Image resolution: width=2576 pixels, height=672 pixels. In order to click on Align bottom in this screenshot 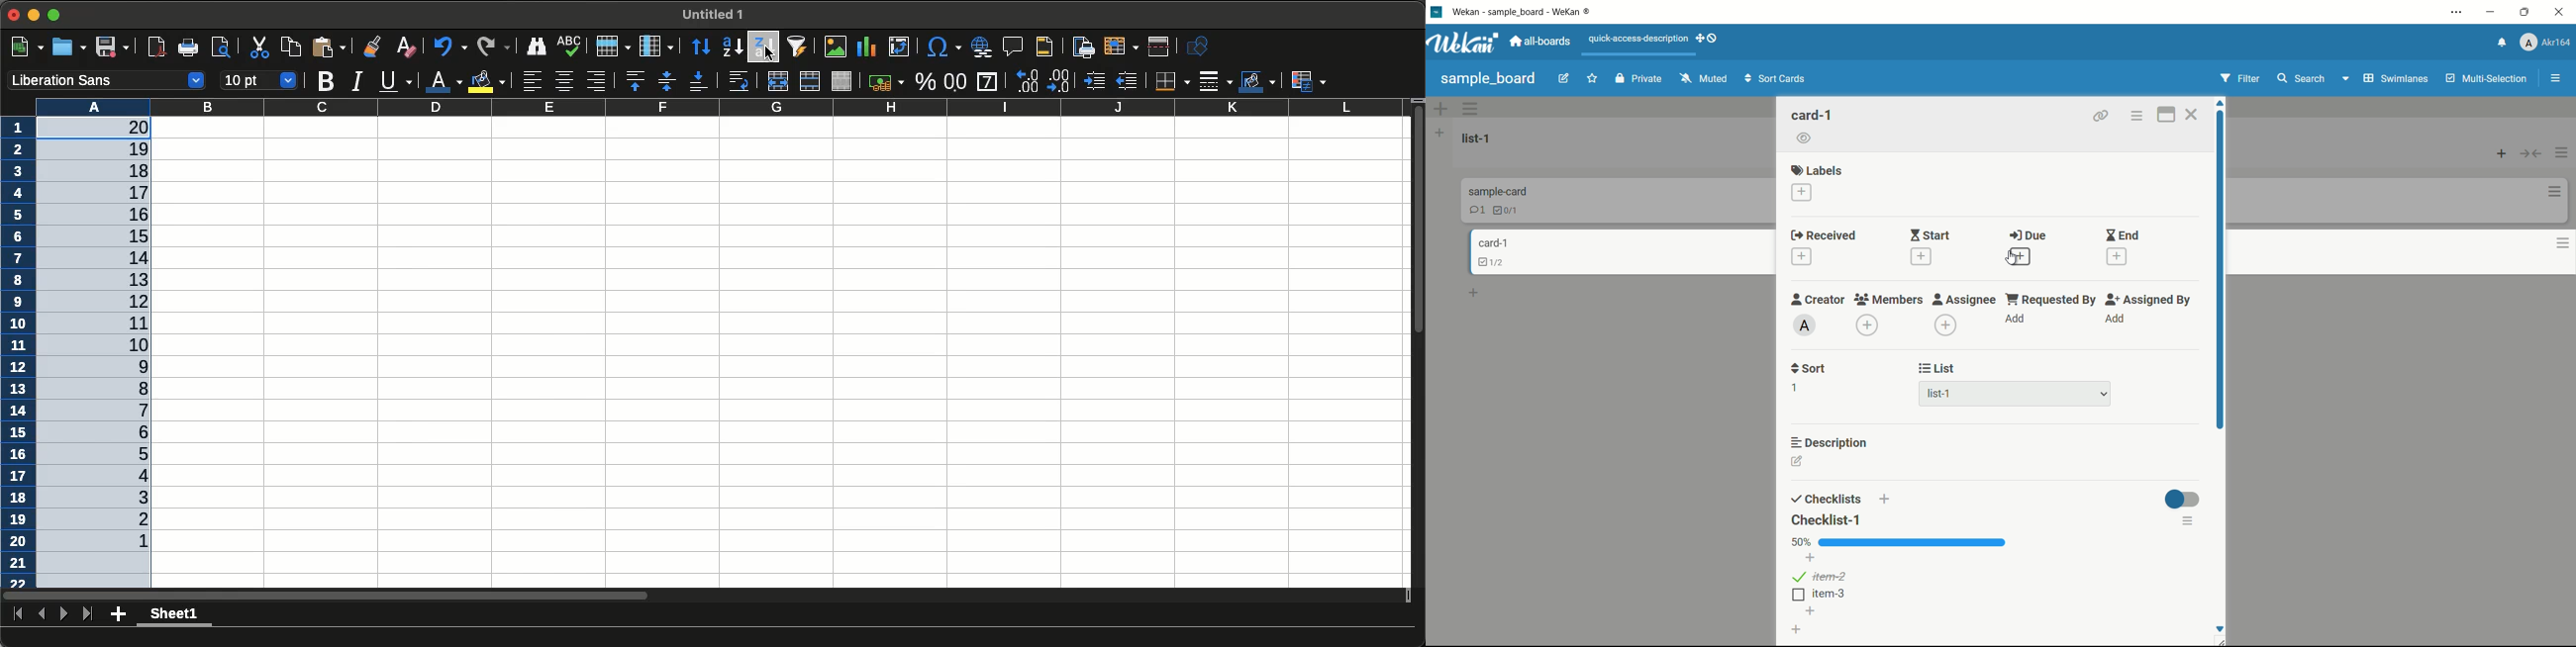, I will do `click(696, 81)`.